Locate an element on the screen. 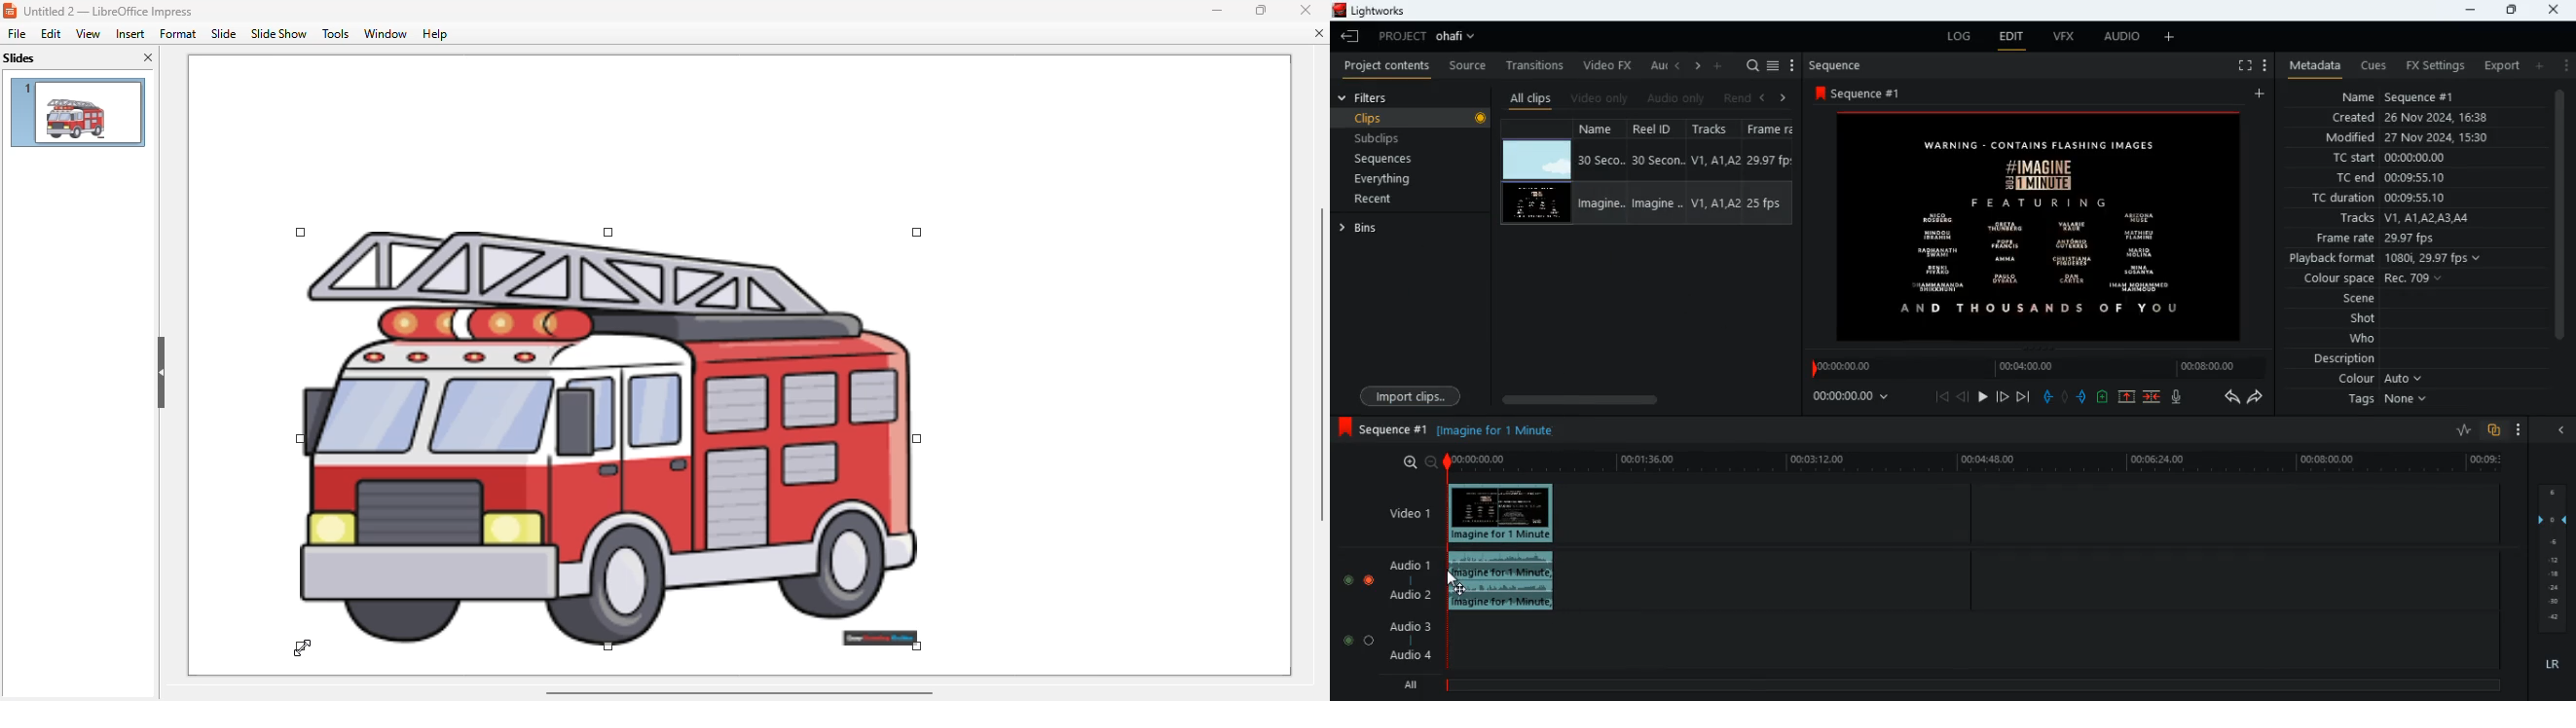 This screenshot has width=2576, height=728. log is located at coordinates (1955, 37).